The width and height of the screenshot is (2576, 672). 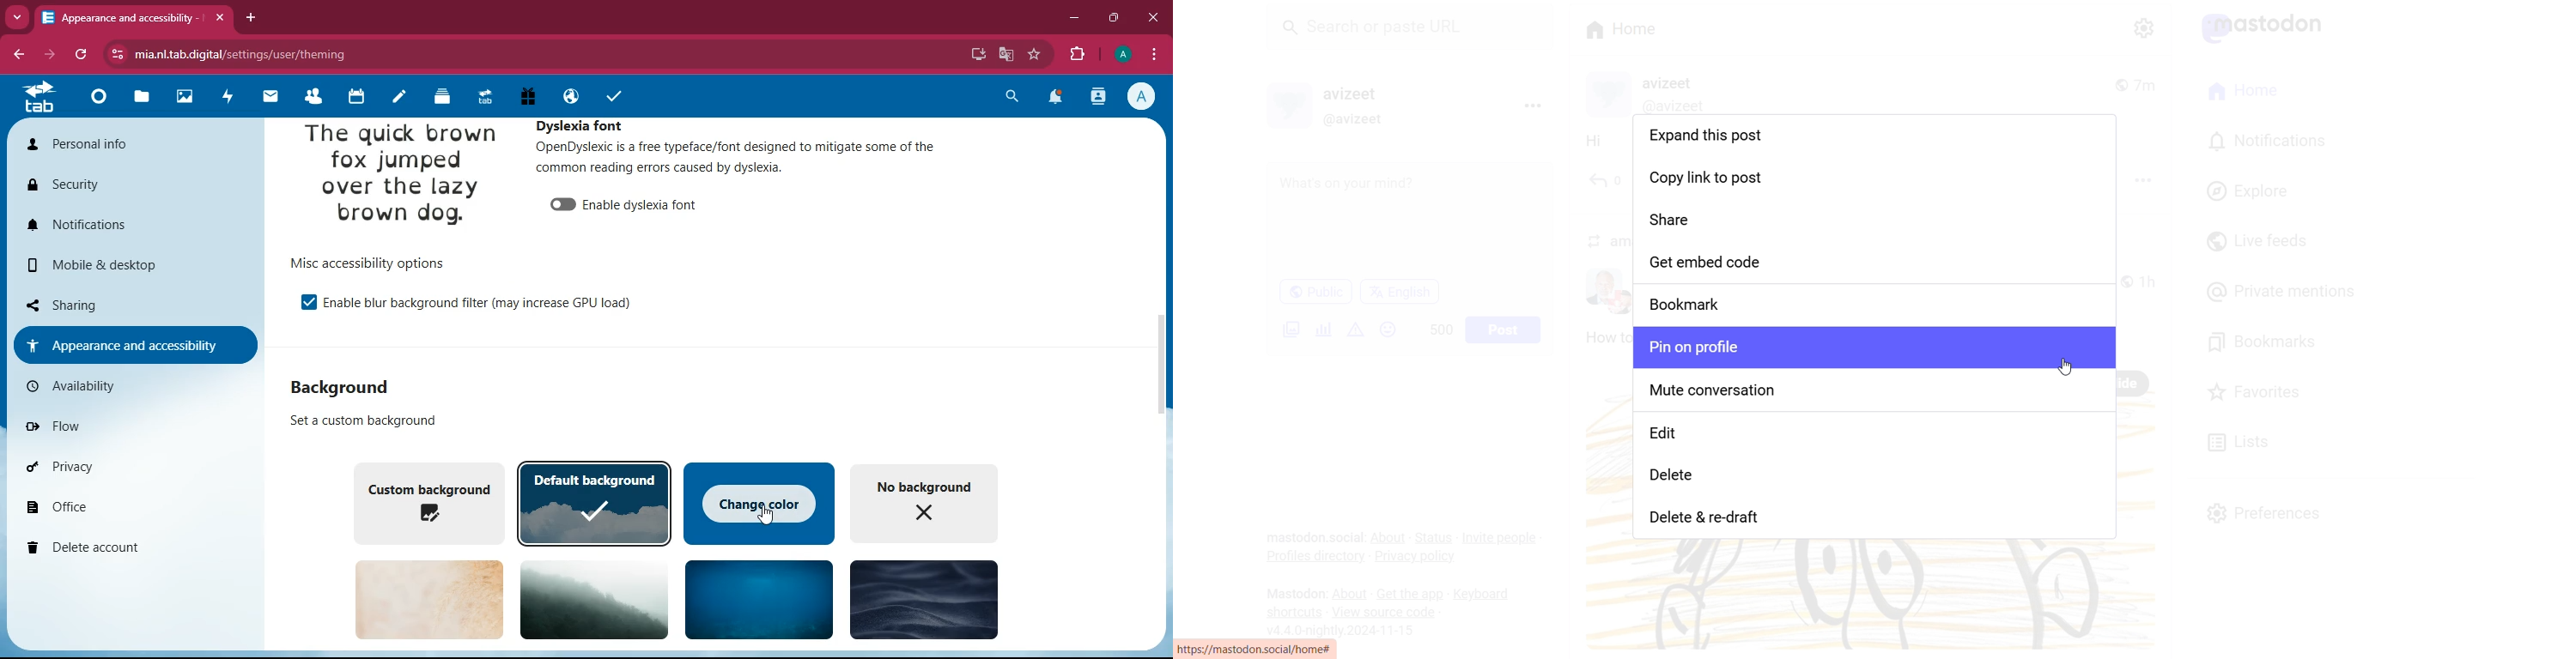 What do you see at coordinates (223, 98) in the screenshot?
I see `activity` at bounding box center [223, 98].